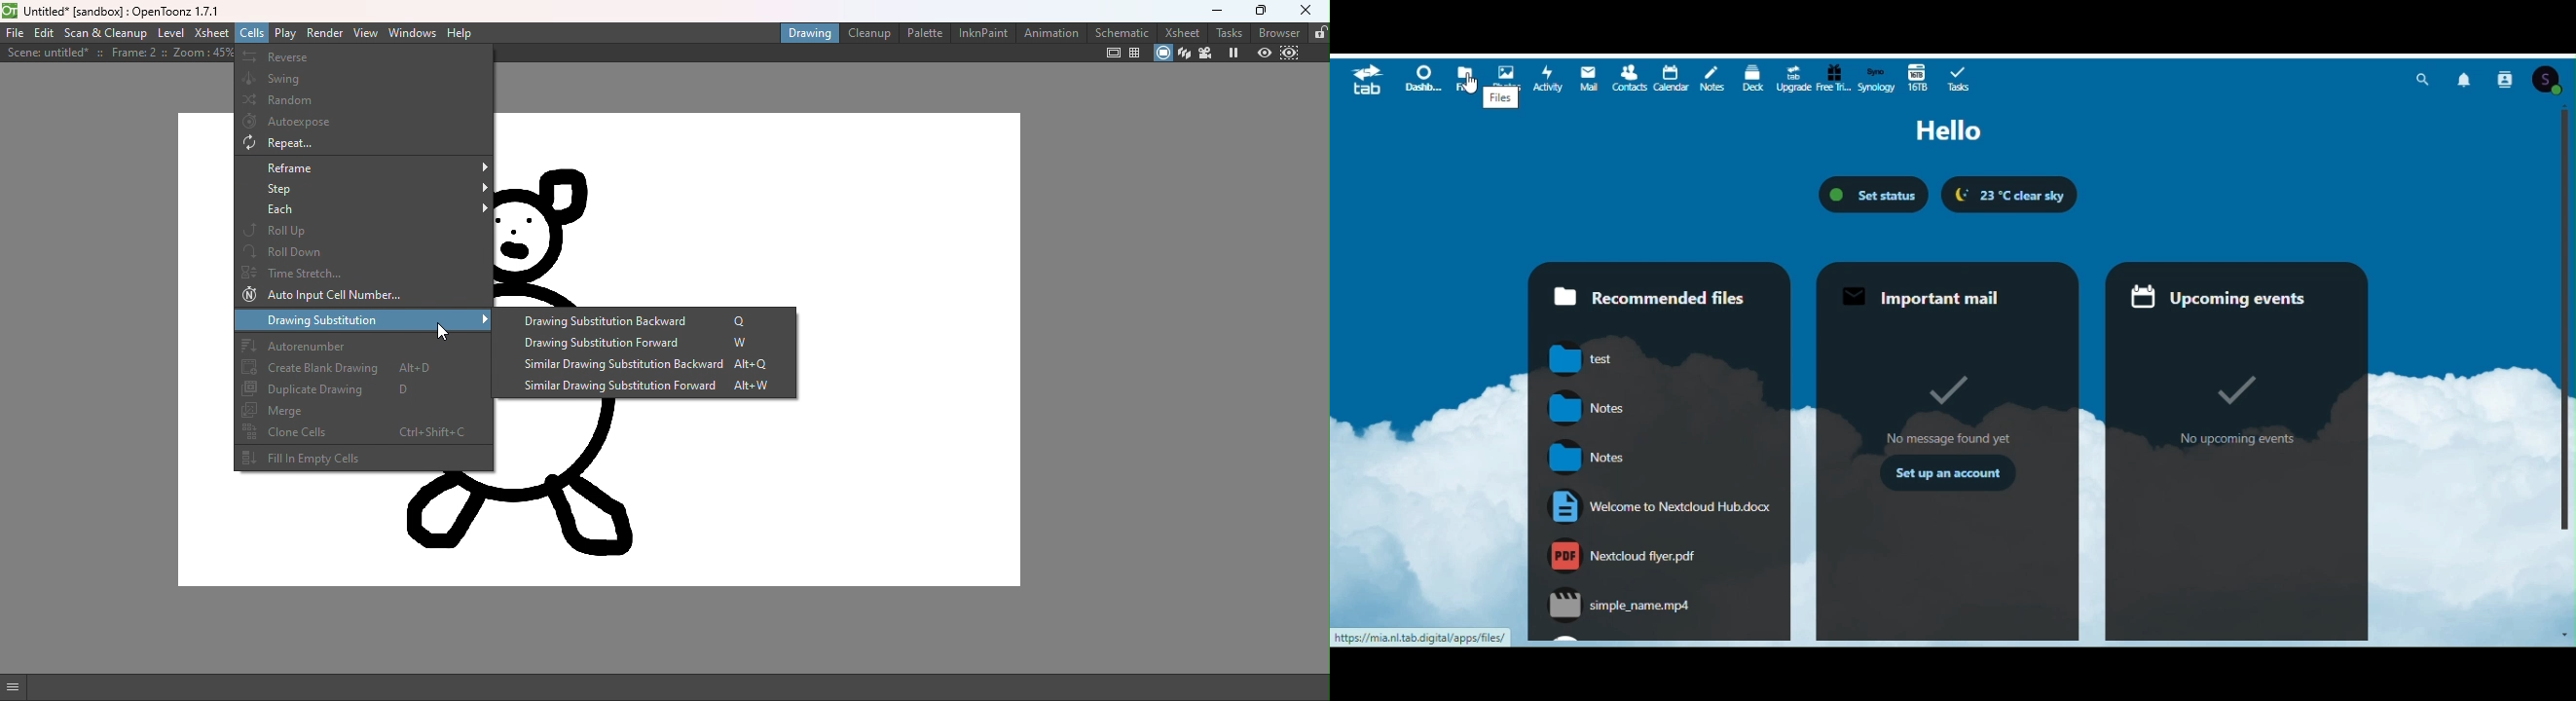  What do you see at coordinates (1712, 78) in the screenshot?
I see `Notes` at bounding box center [1712, 78].